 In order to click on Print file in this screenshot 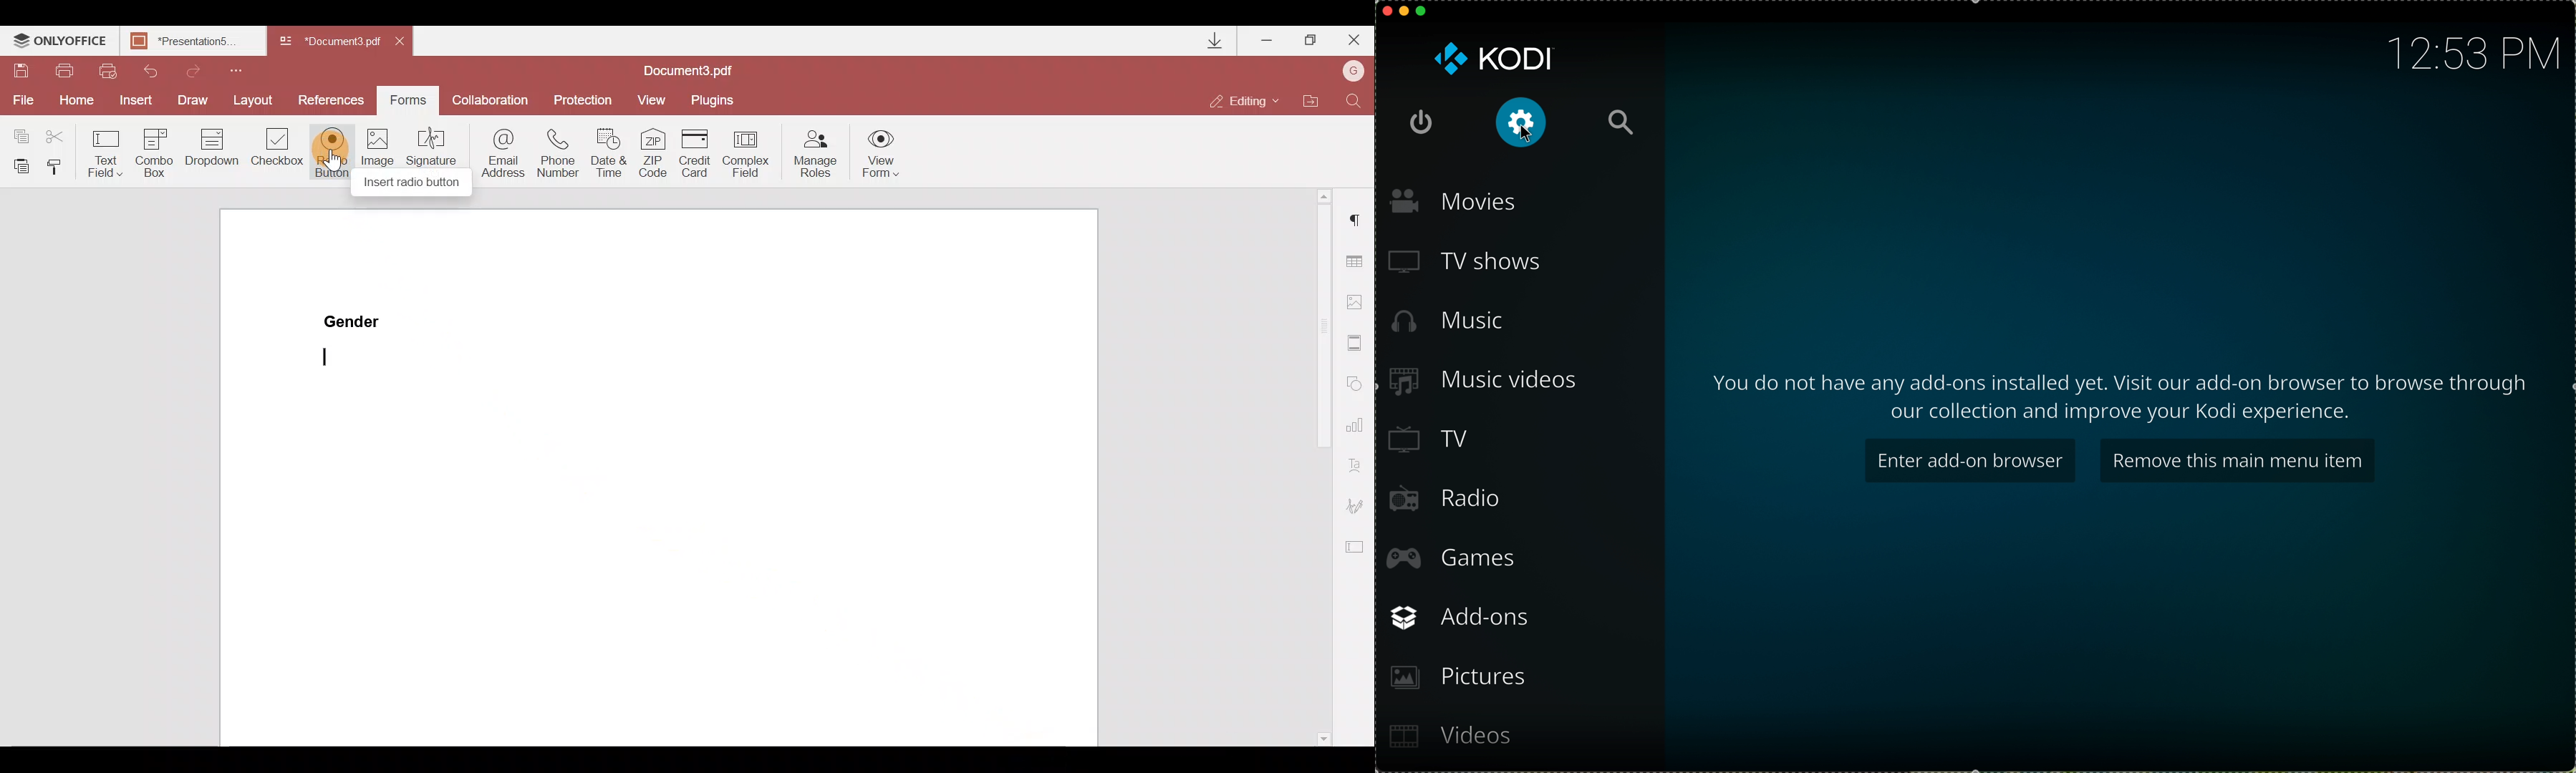, I will do `click(66, 69)`.